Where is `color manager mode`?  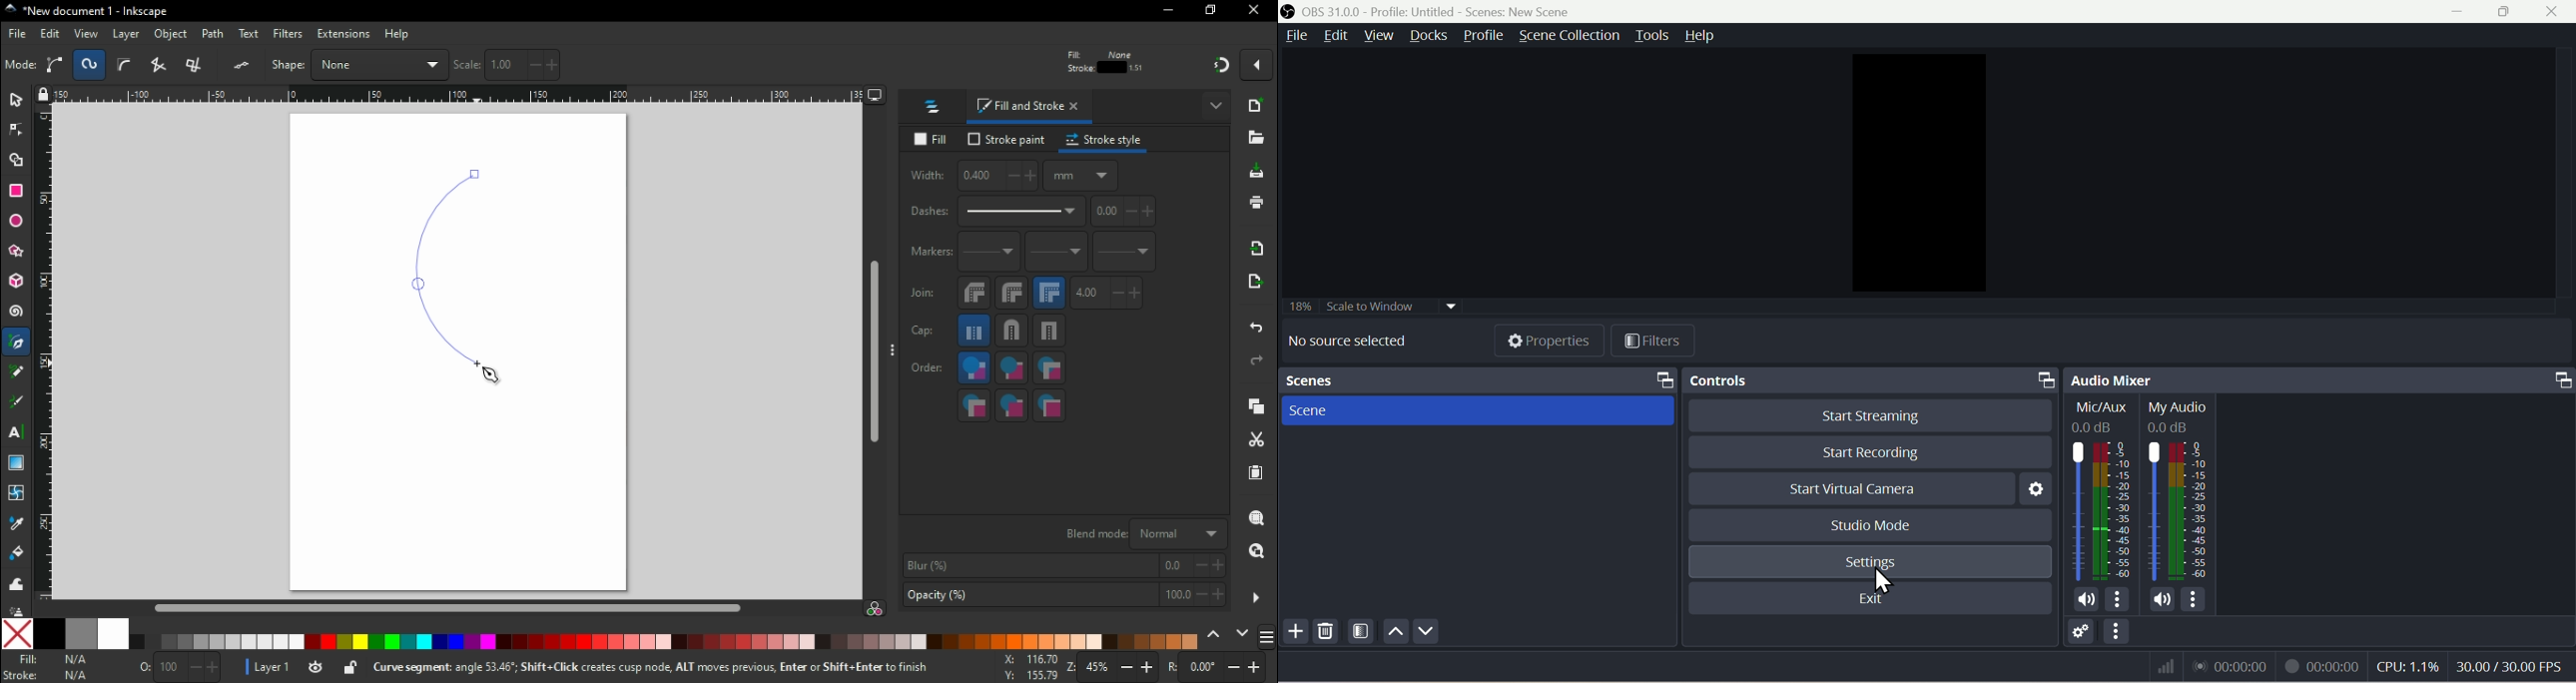 color manager mode is located at coordinates (877, 609).